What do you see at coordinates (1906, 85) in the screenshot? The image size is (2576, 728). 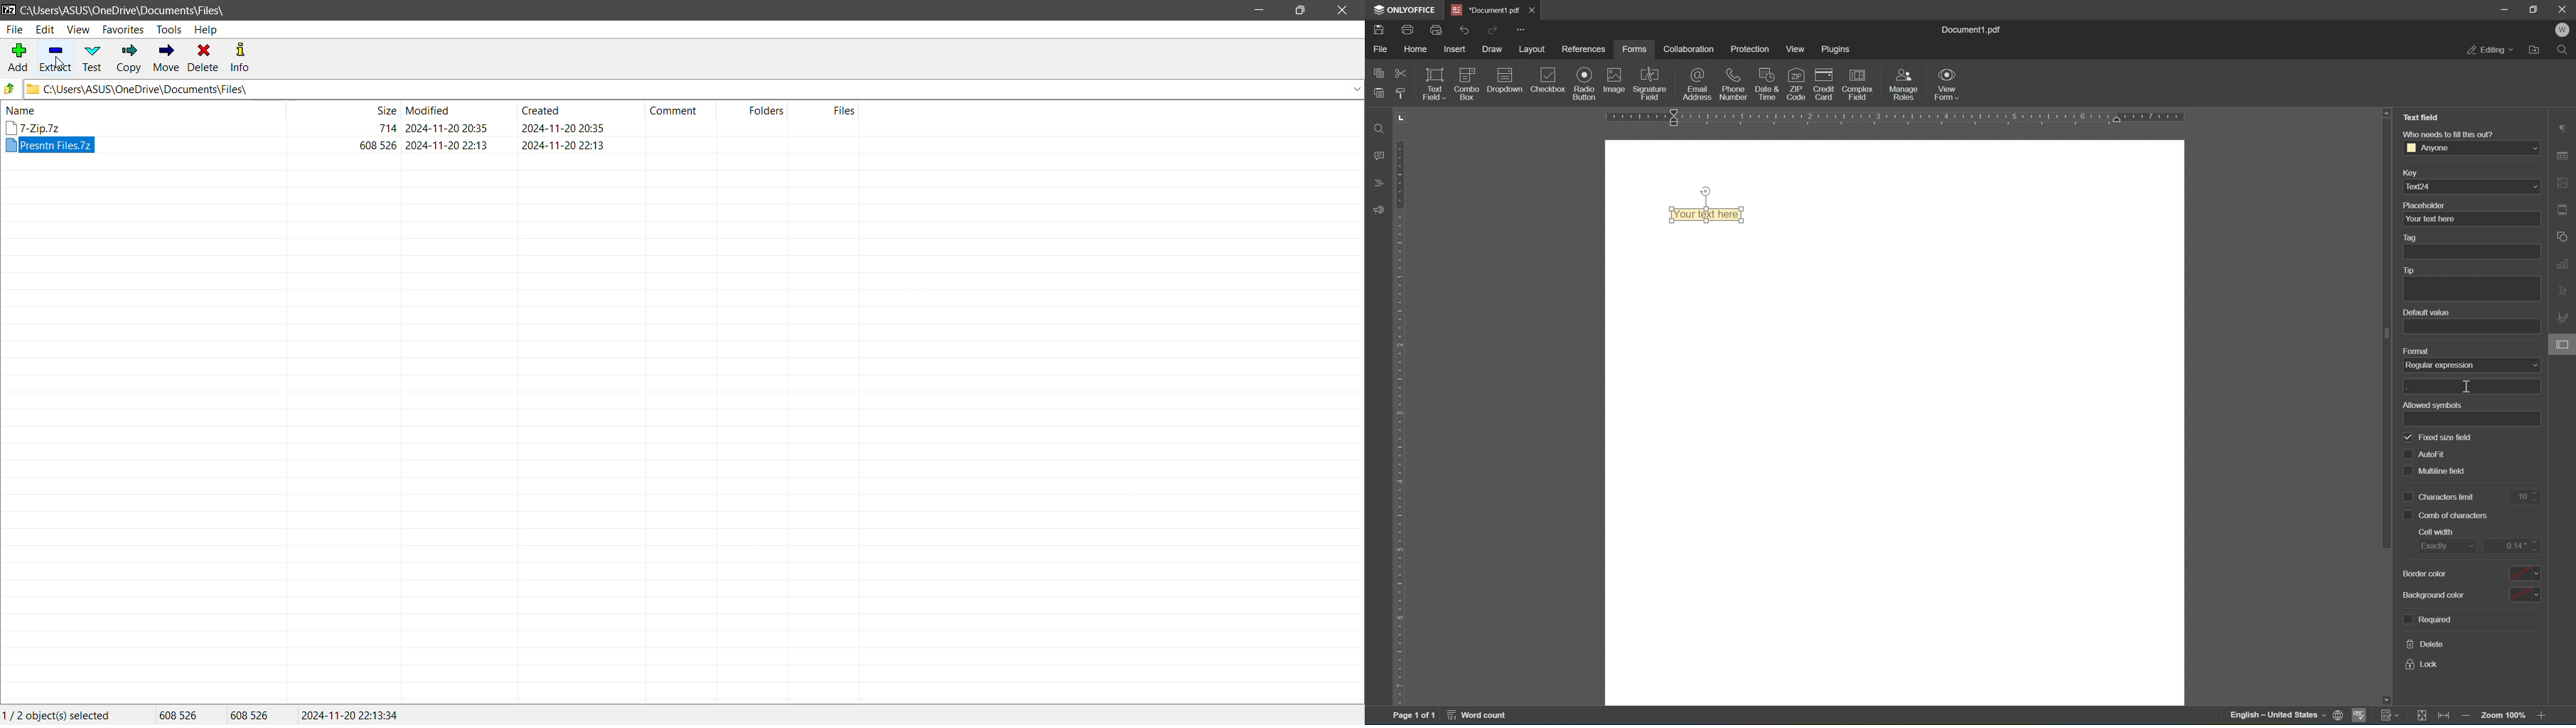 I see `manage roles` at bounding box center [1906, 85].